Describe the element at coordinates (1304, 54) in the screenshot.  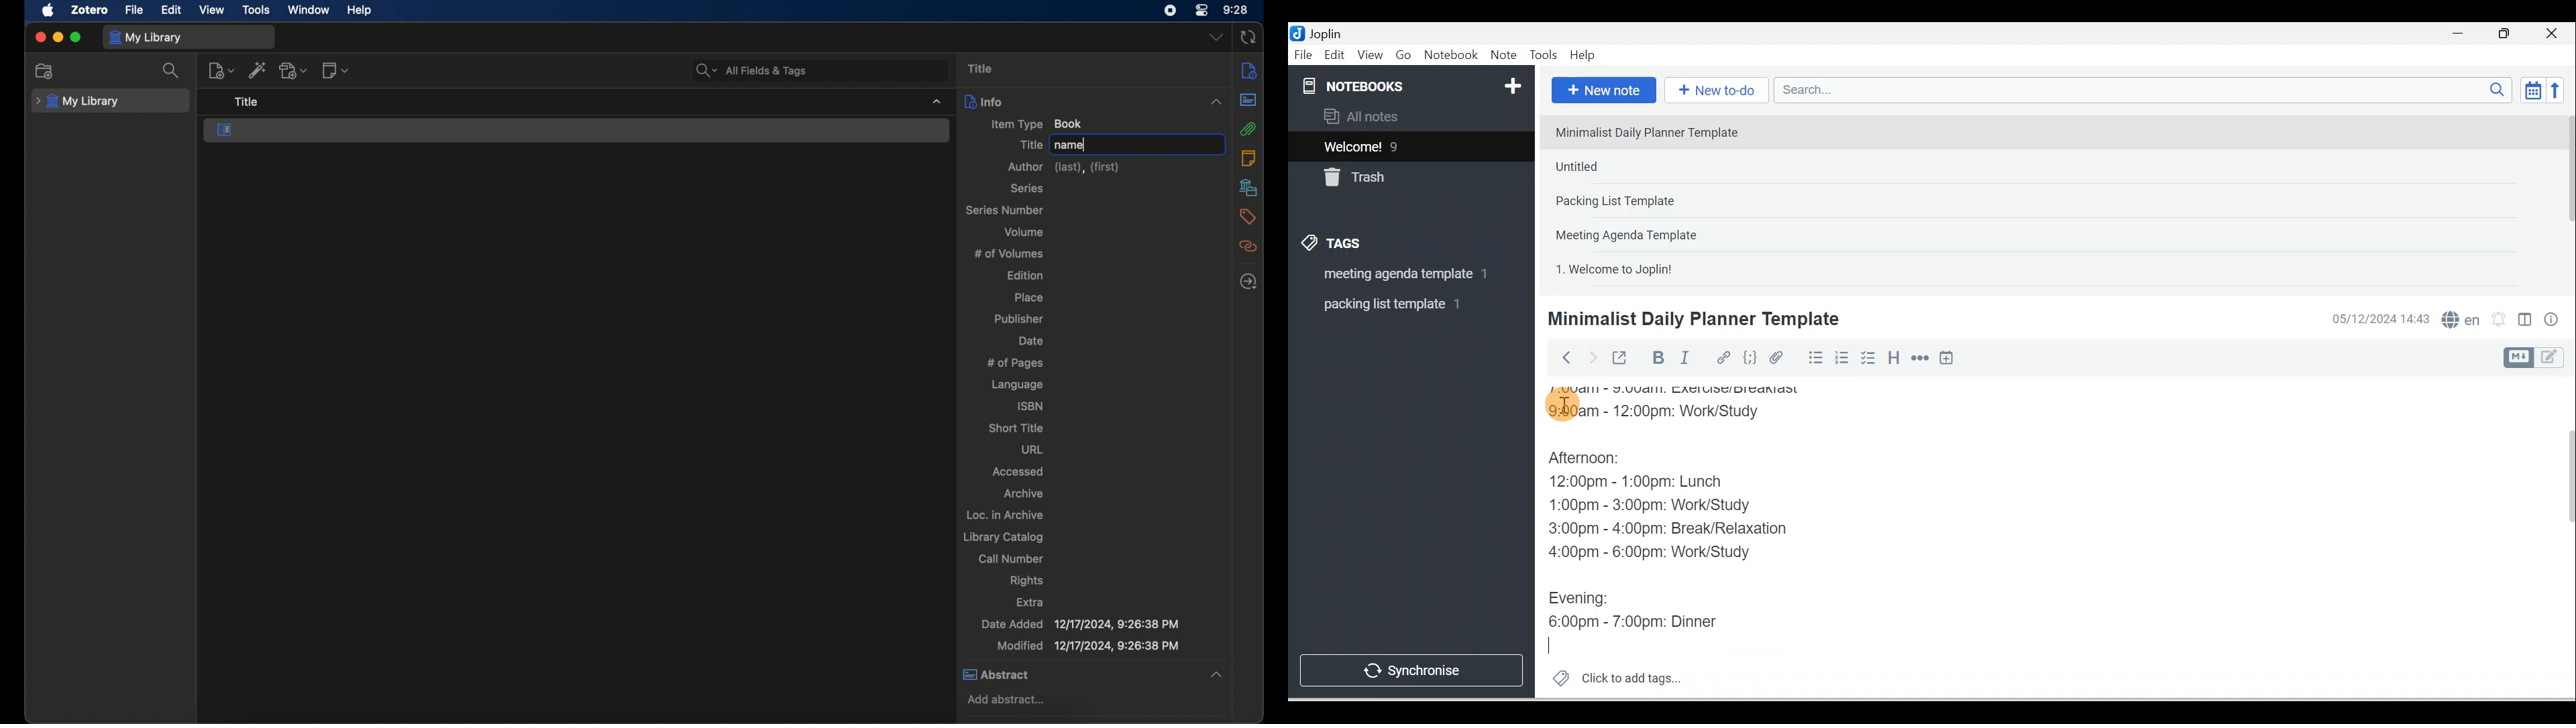
I see `File` at that location.